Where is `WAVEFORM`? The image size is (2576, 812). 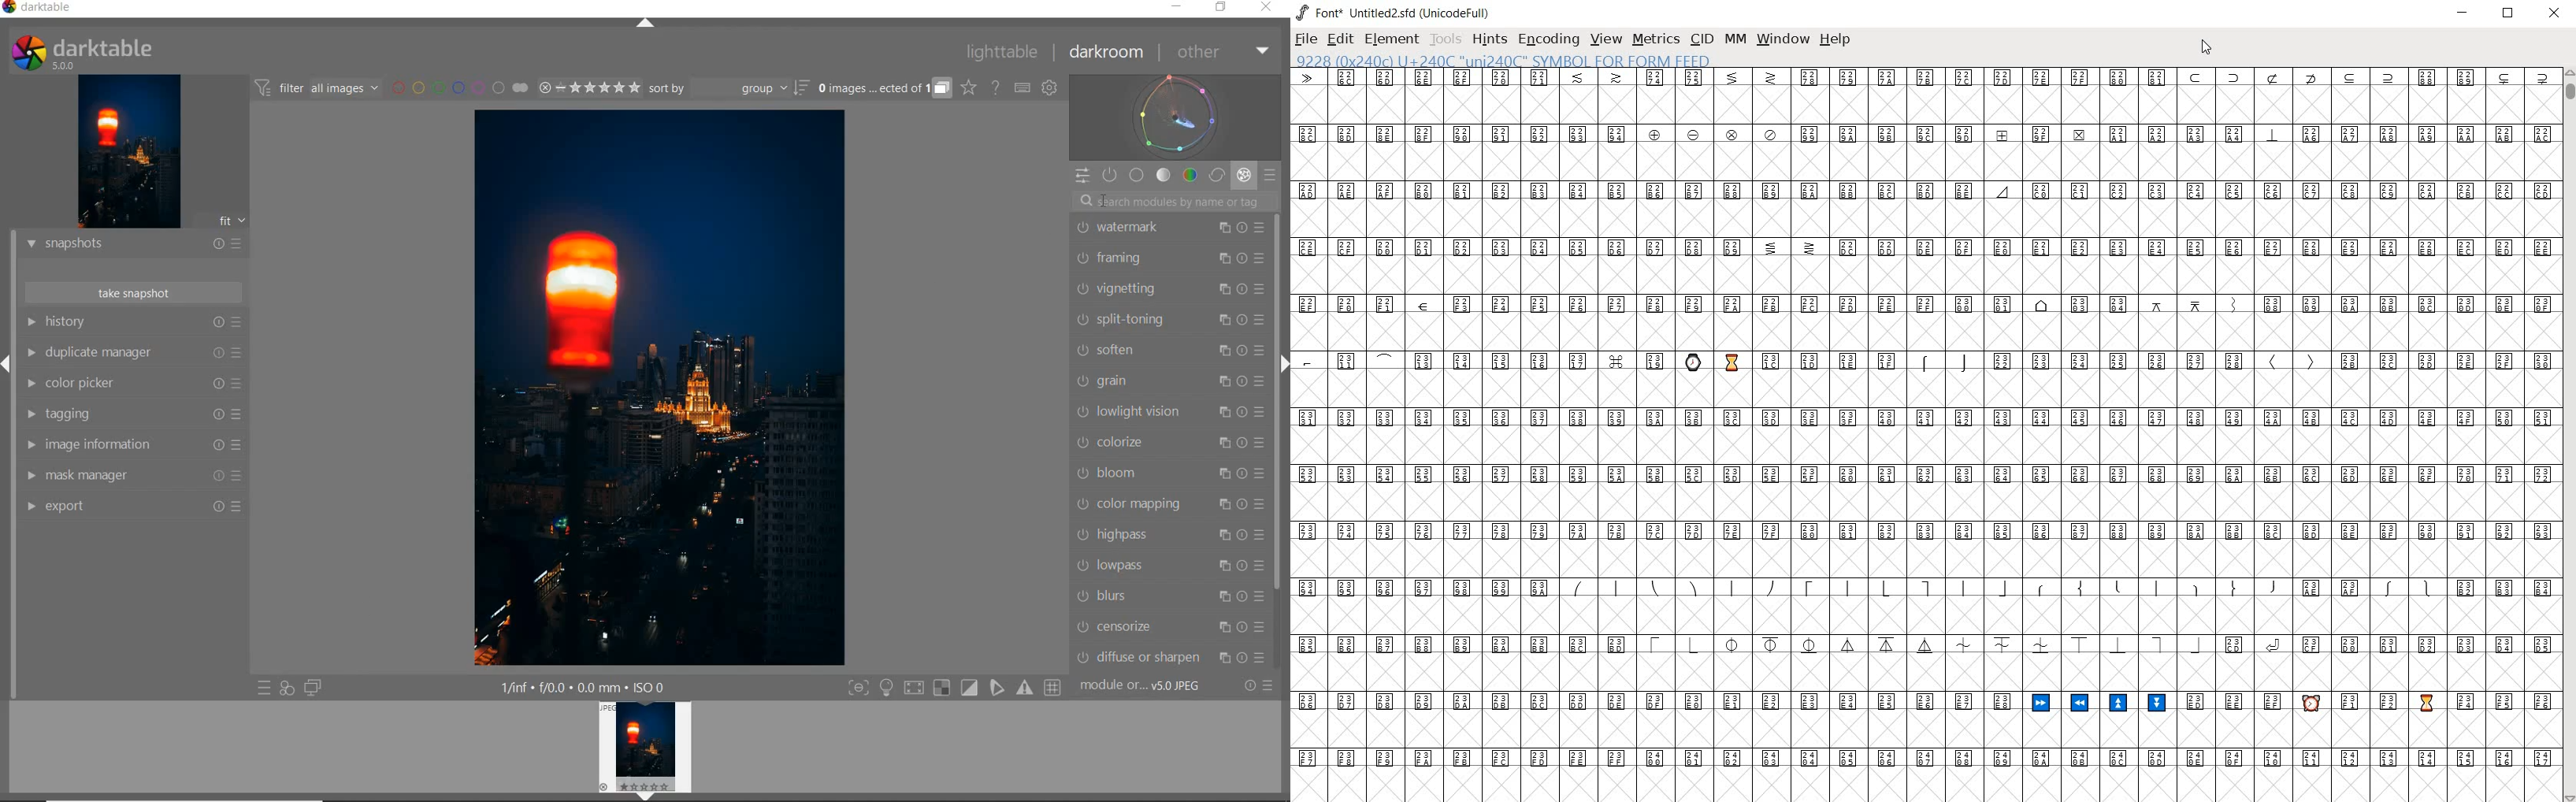 WAVEFORM is located at coordinates (1178, 116).